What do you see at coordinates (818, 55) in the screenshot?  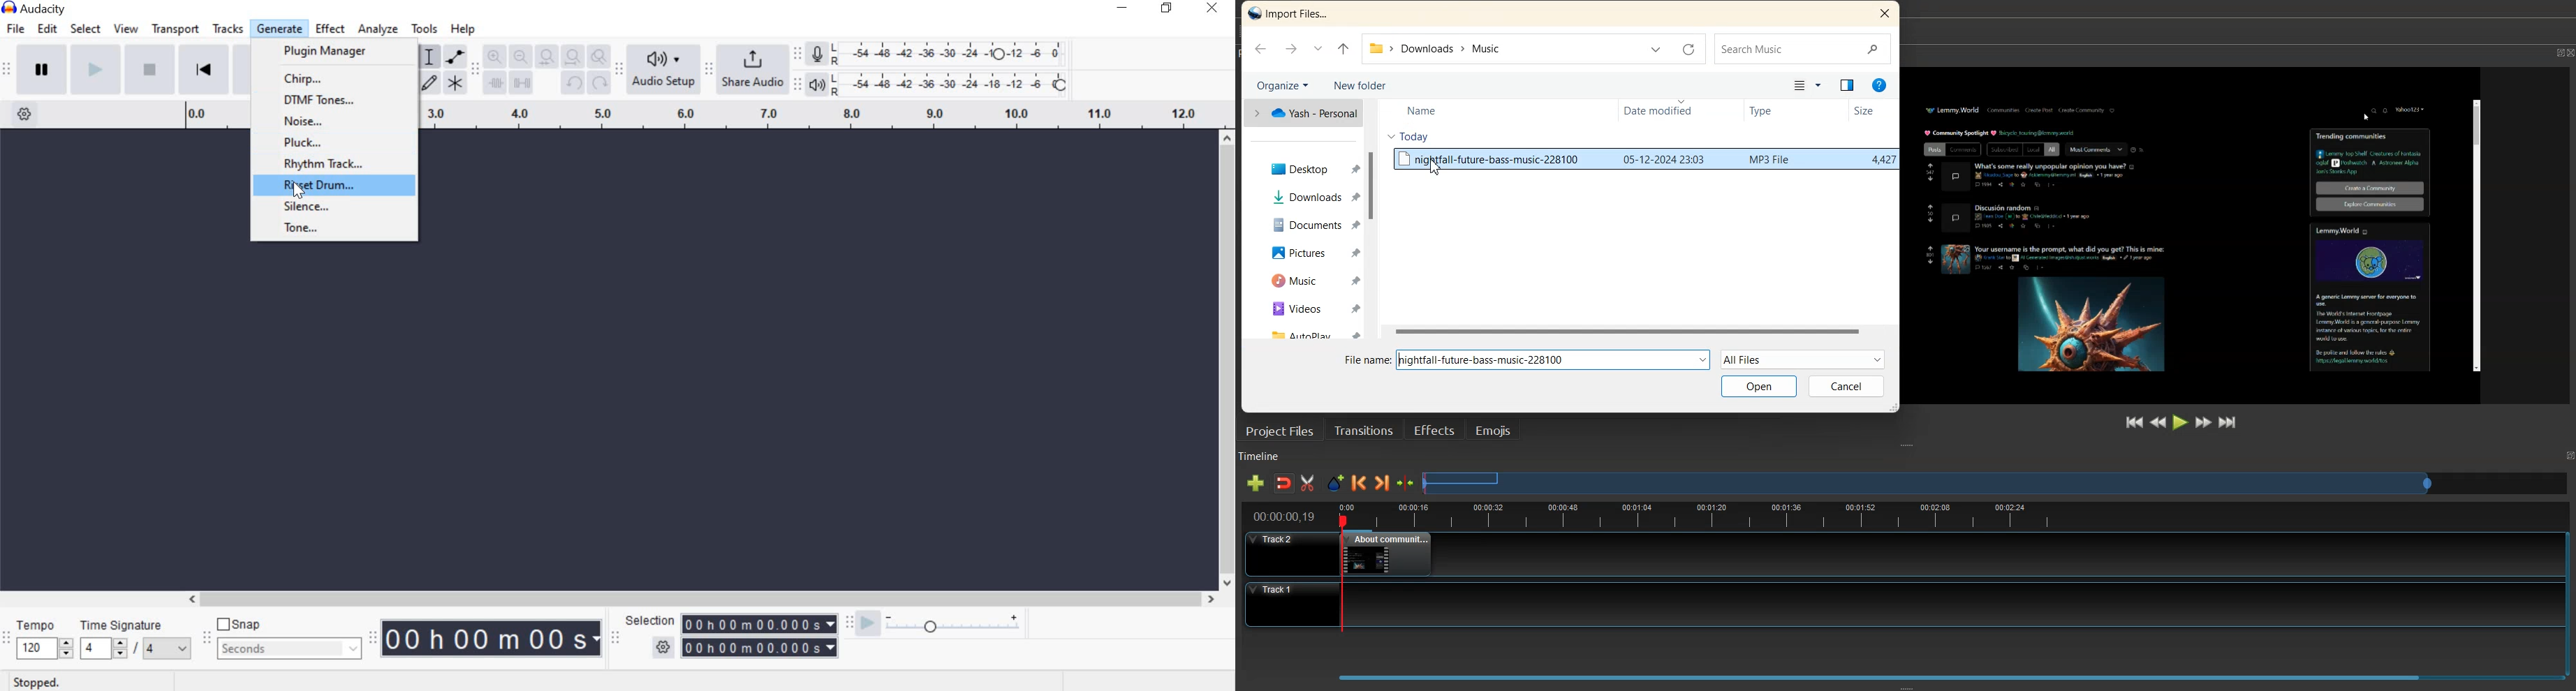 I see `Record Meter` at bounding box center [818, 55].